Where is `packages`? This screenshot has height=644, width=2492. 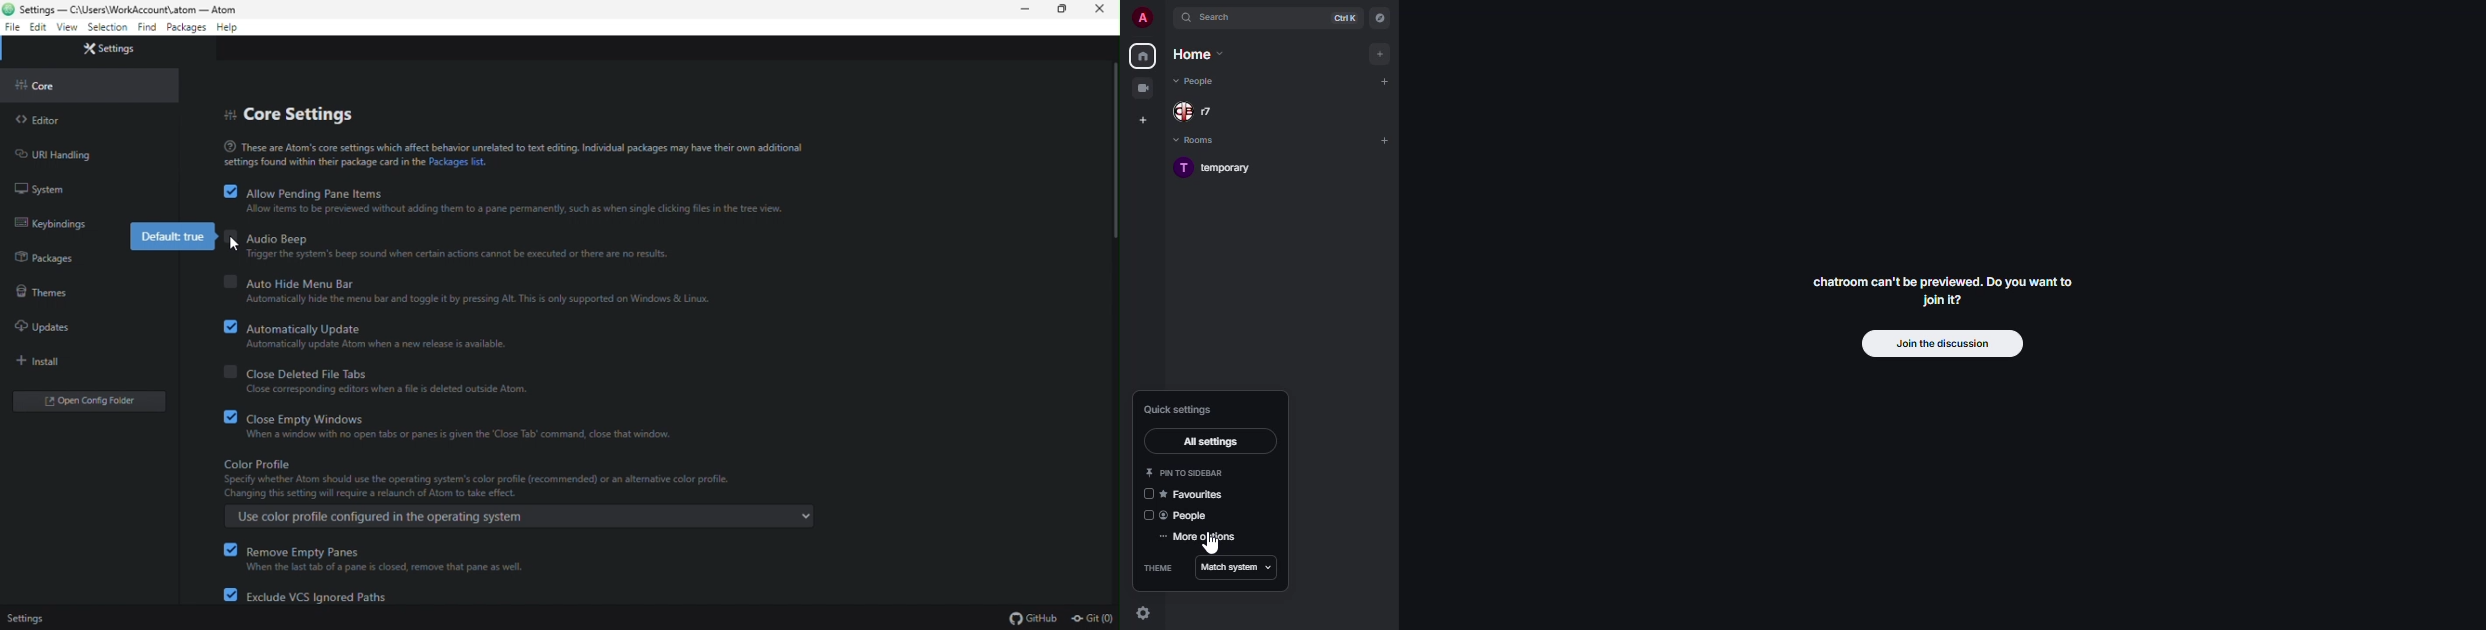 packages is located at coordinates (45, 258).